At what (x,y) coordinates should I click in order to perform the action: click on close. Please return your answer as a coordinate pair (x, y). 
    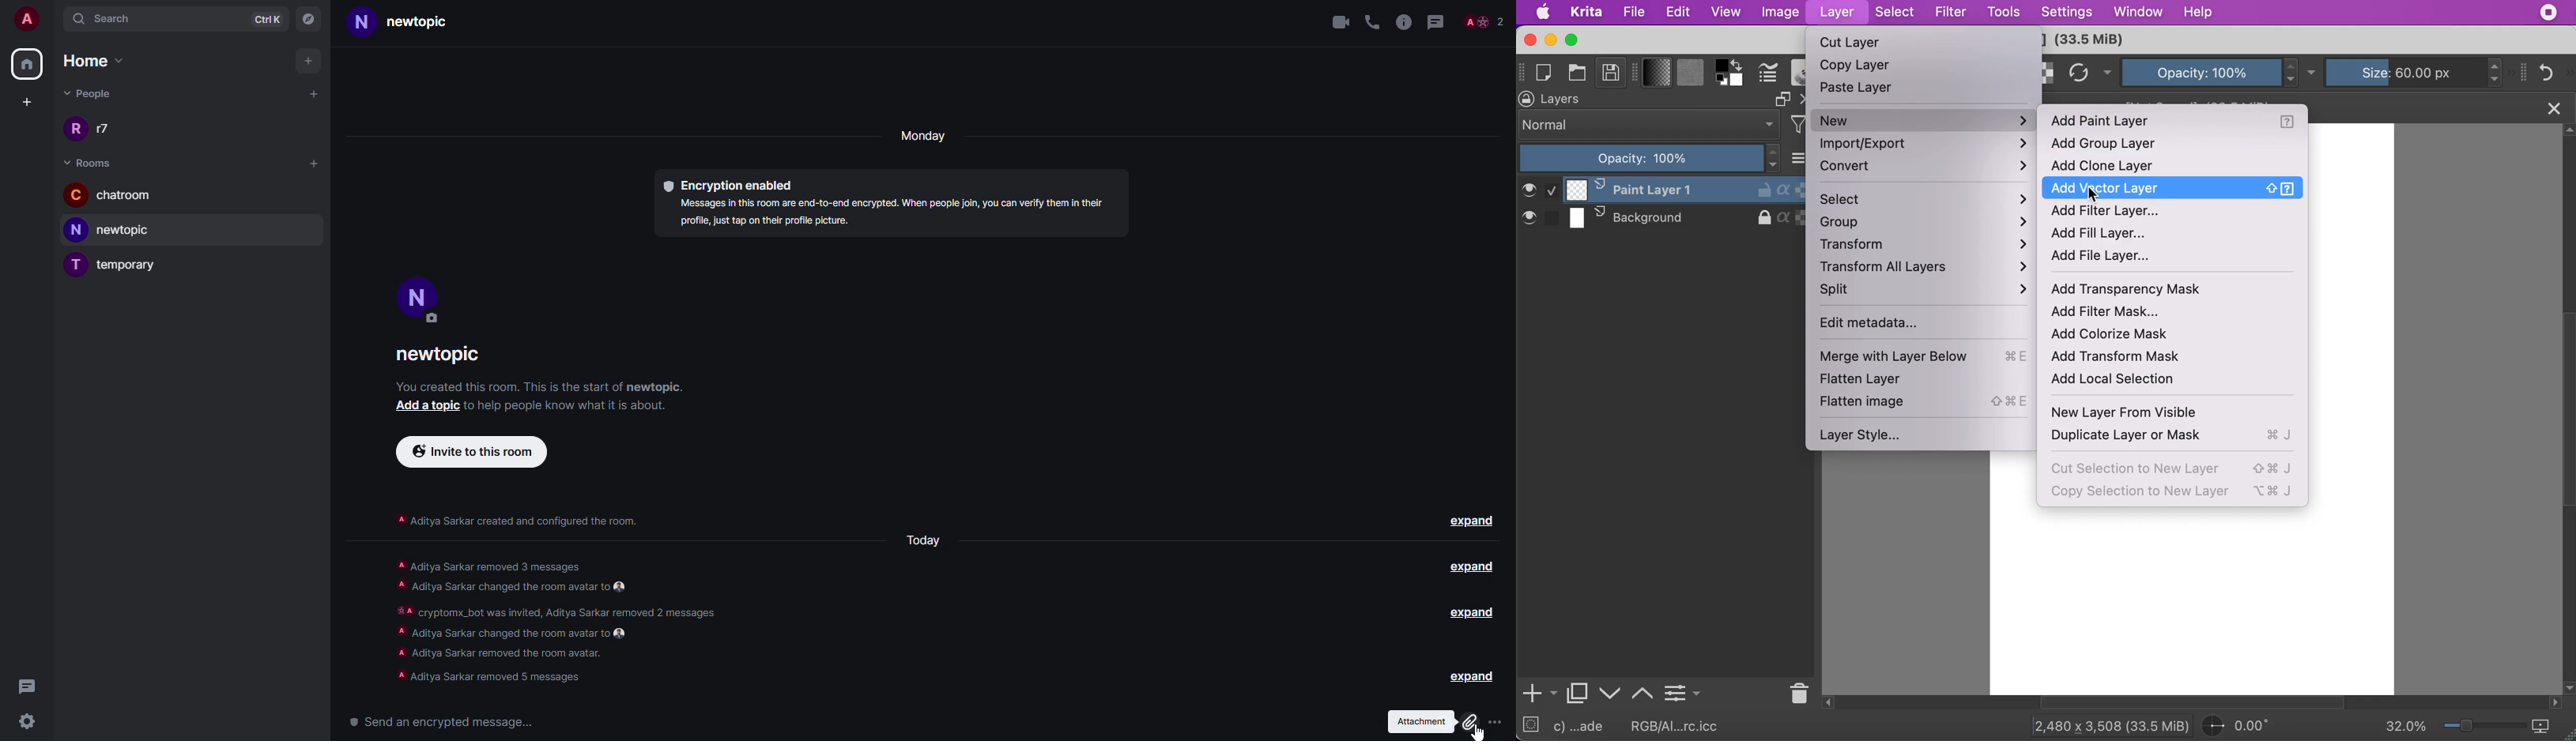
    Looking at the image, I should click on (1529, 40).